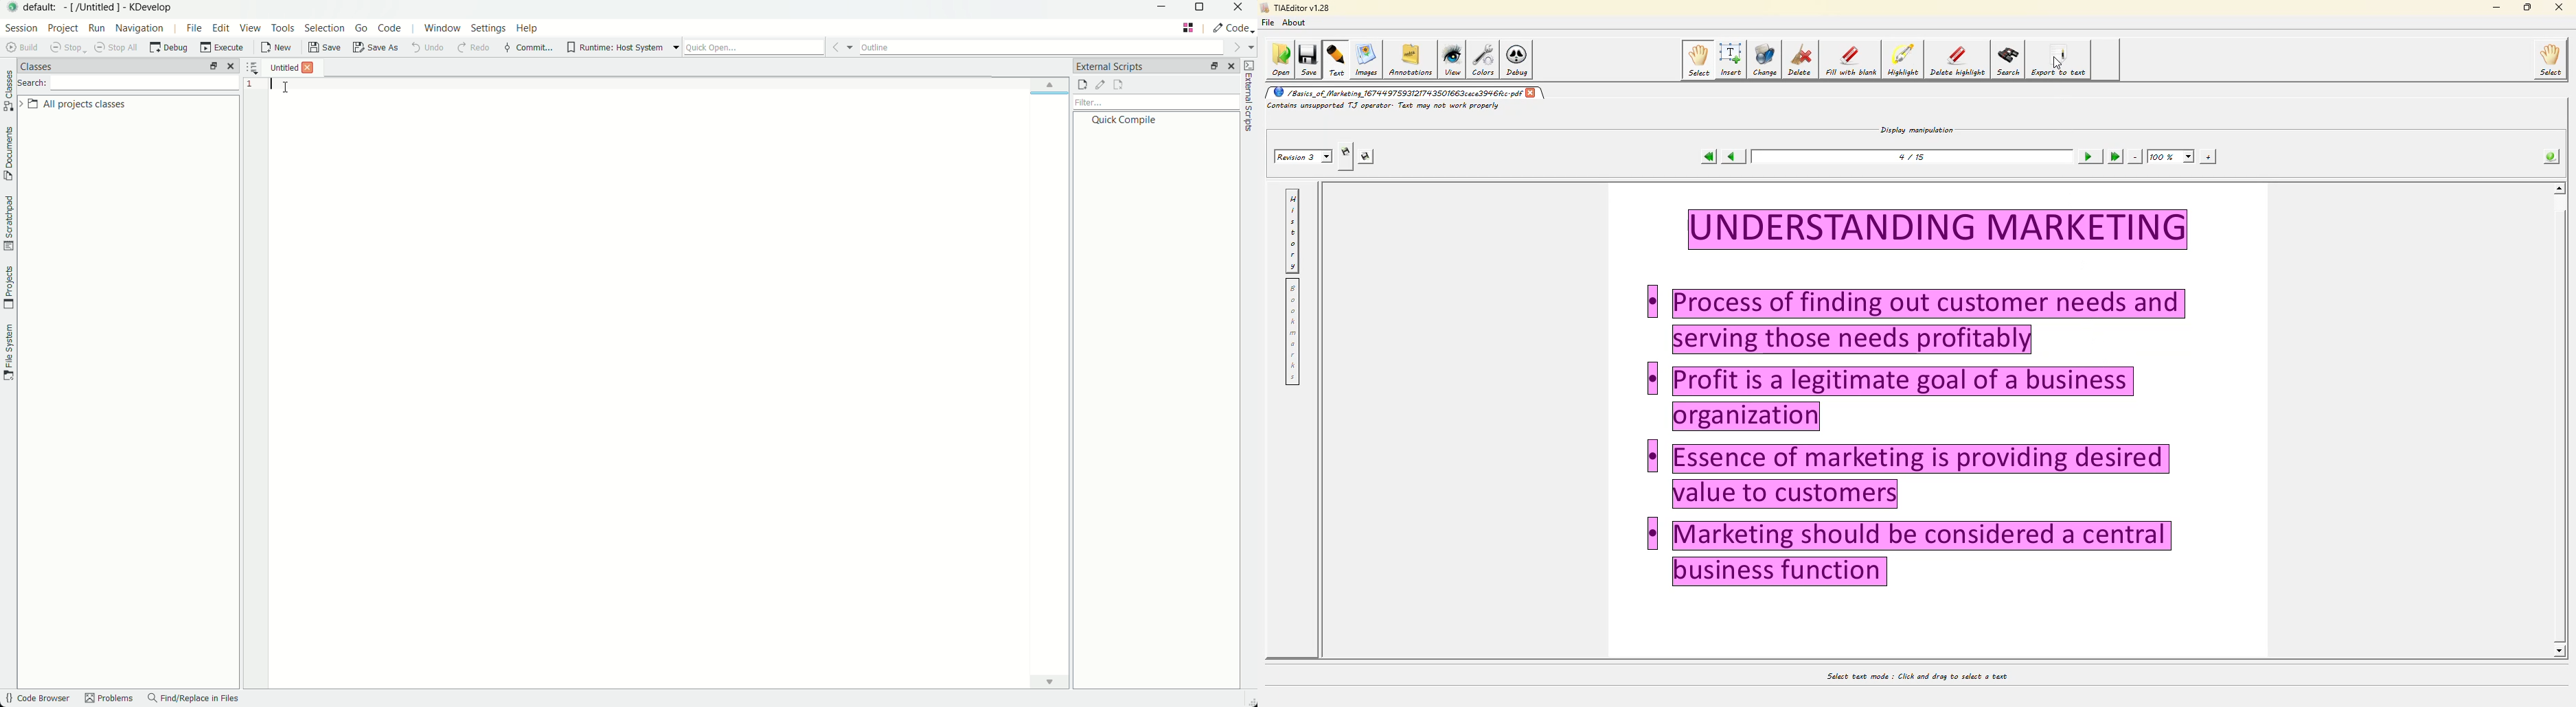 The height and width of the screenshot is (728, 2576). Describe the element at coordinates (62, 30) in the screenshot. I see `project` at that location.